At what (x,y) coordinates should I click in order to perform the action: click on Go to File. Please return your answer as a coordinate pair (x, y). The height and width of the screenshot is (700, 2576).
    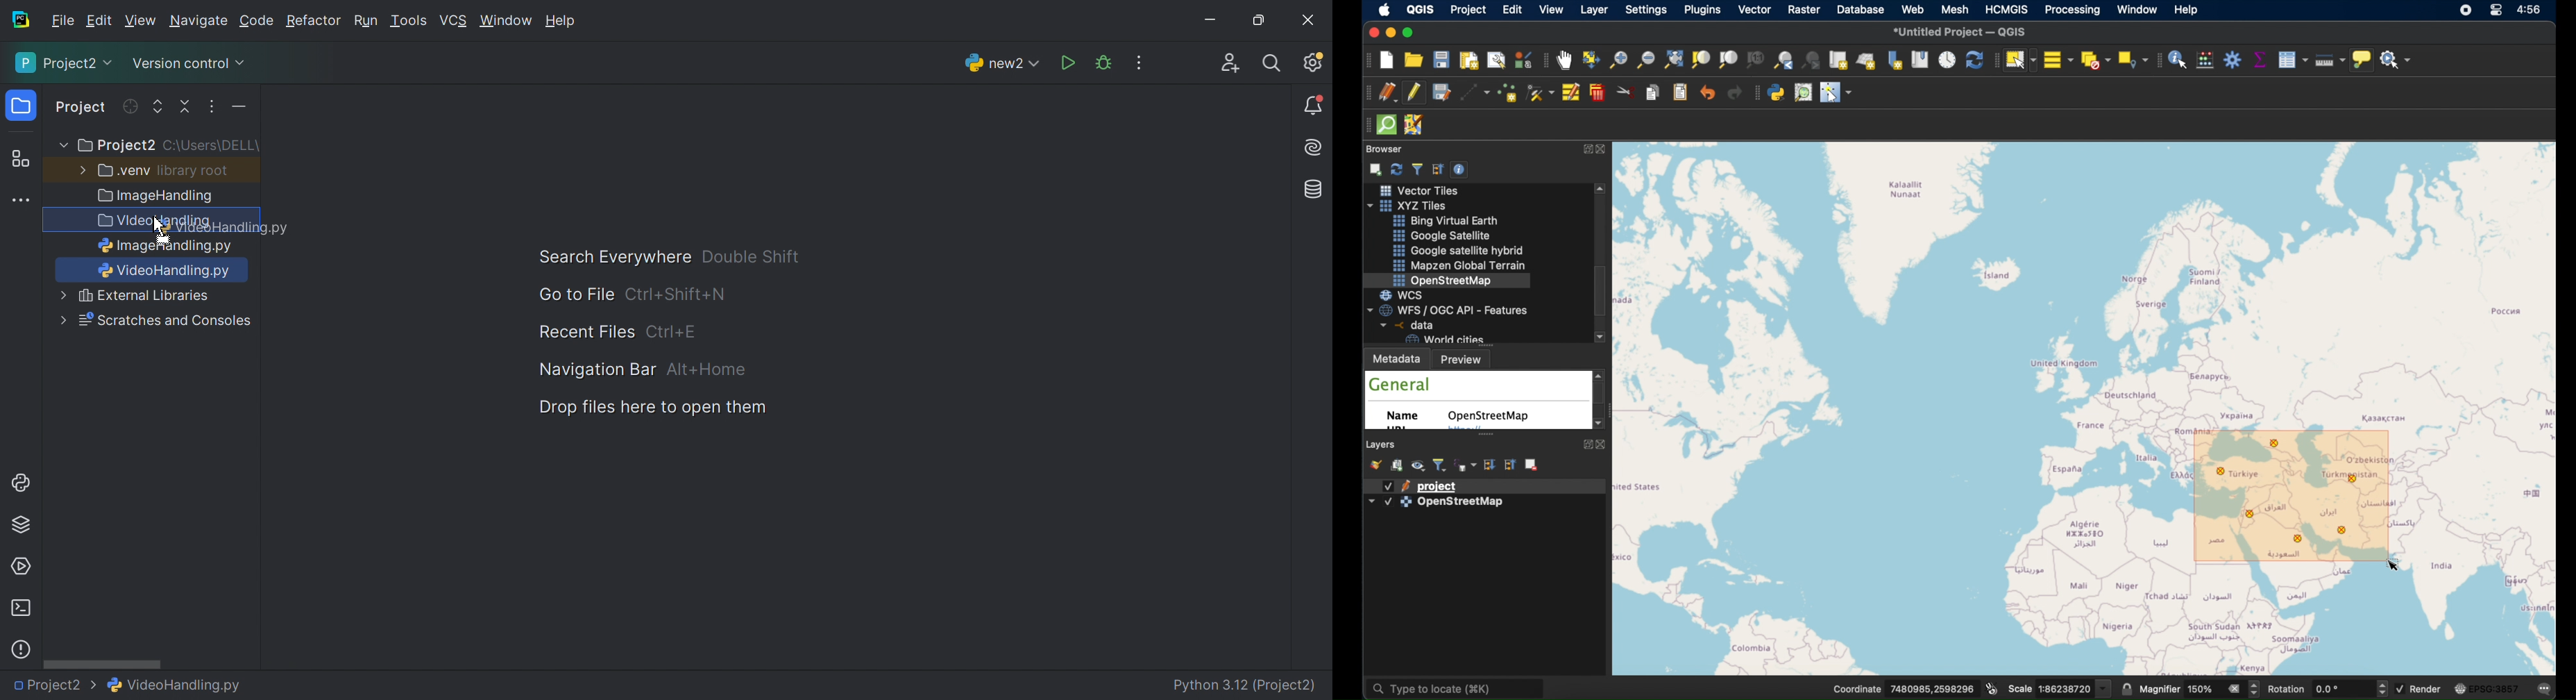
    Looking at the image, I should click on (575, 294).